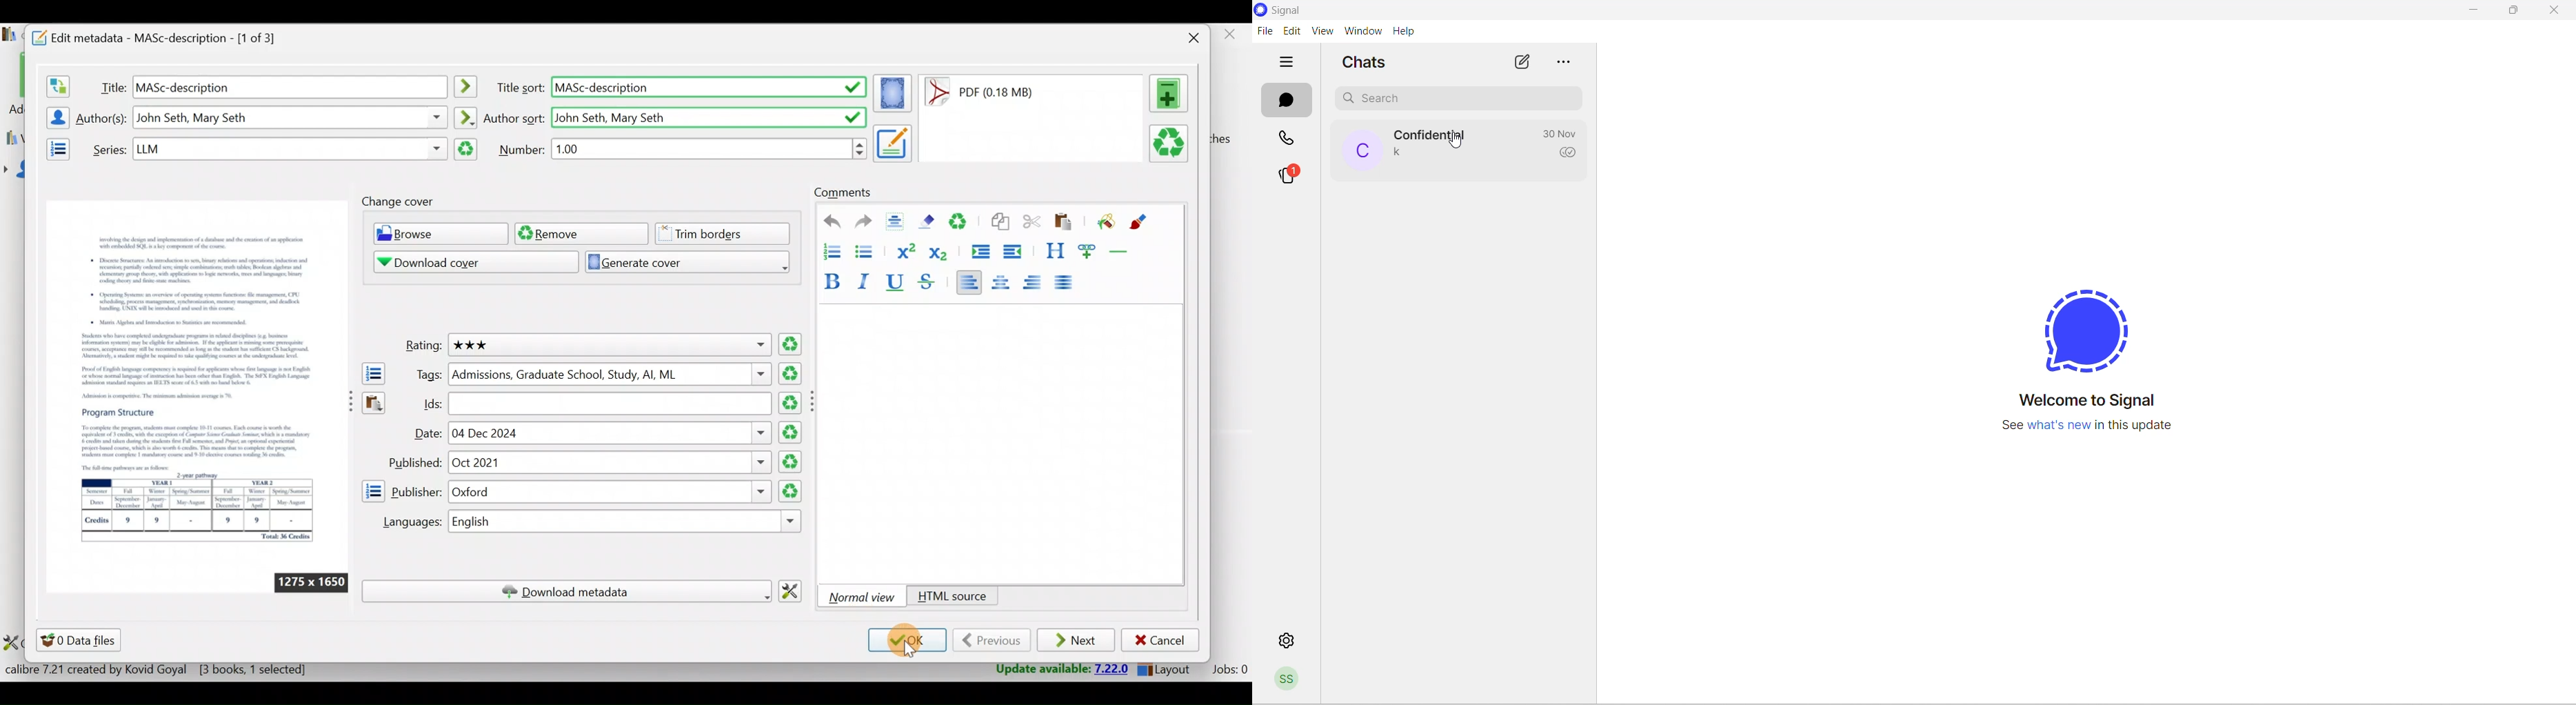 This screenshot has width=2576, height=728. Describe the element at coordinates (110, 85) in the screenshot. I see `Title` at that location.